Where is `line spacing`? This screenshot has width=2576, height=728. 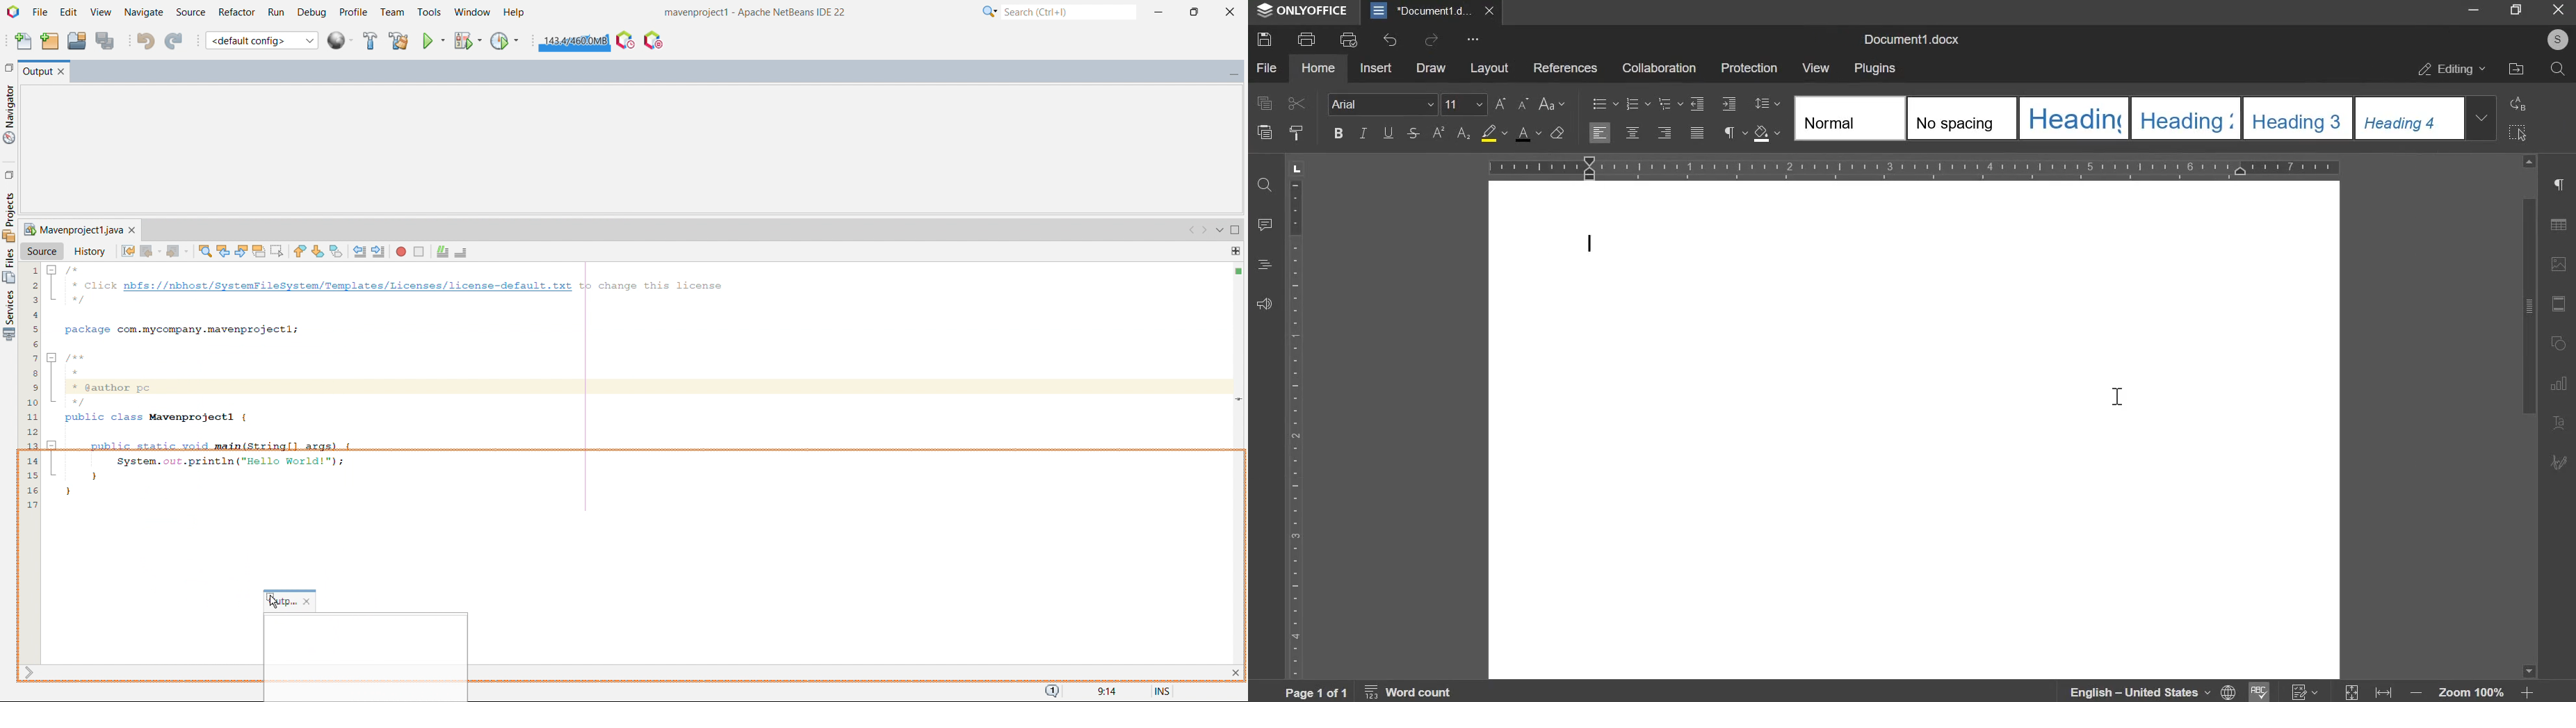
line spacing is located at coordinates (1767, 103).